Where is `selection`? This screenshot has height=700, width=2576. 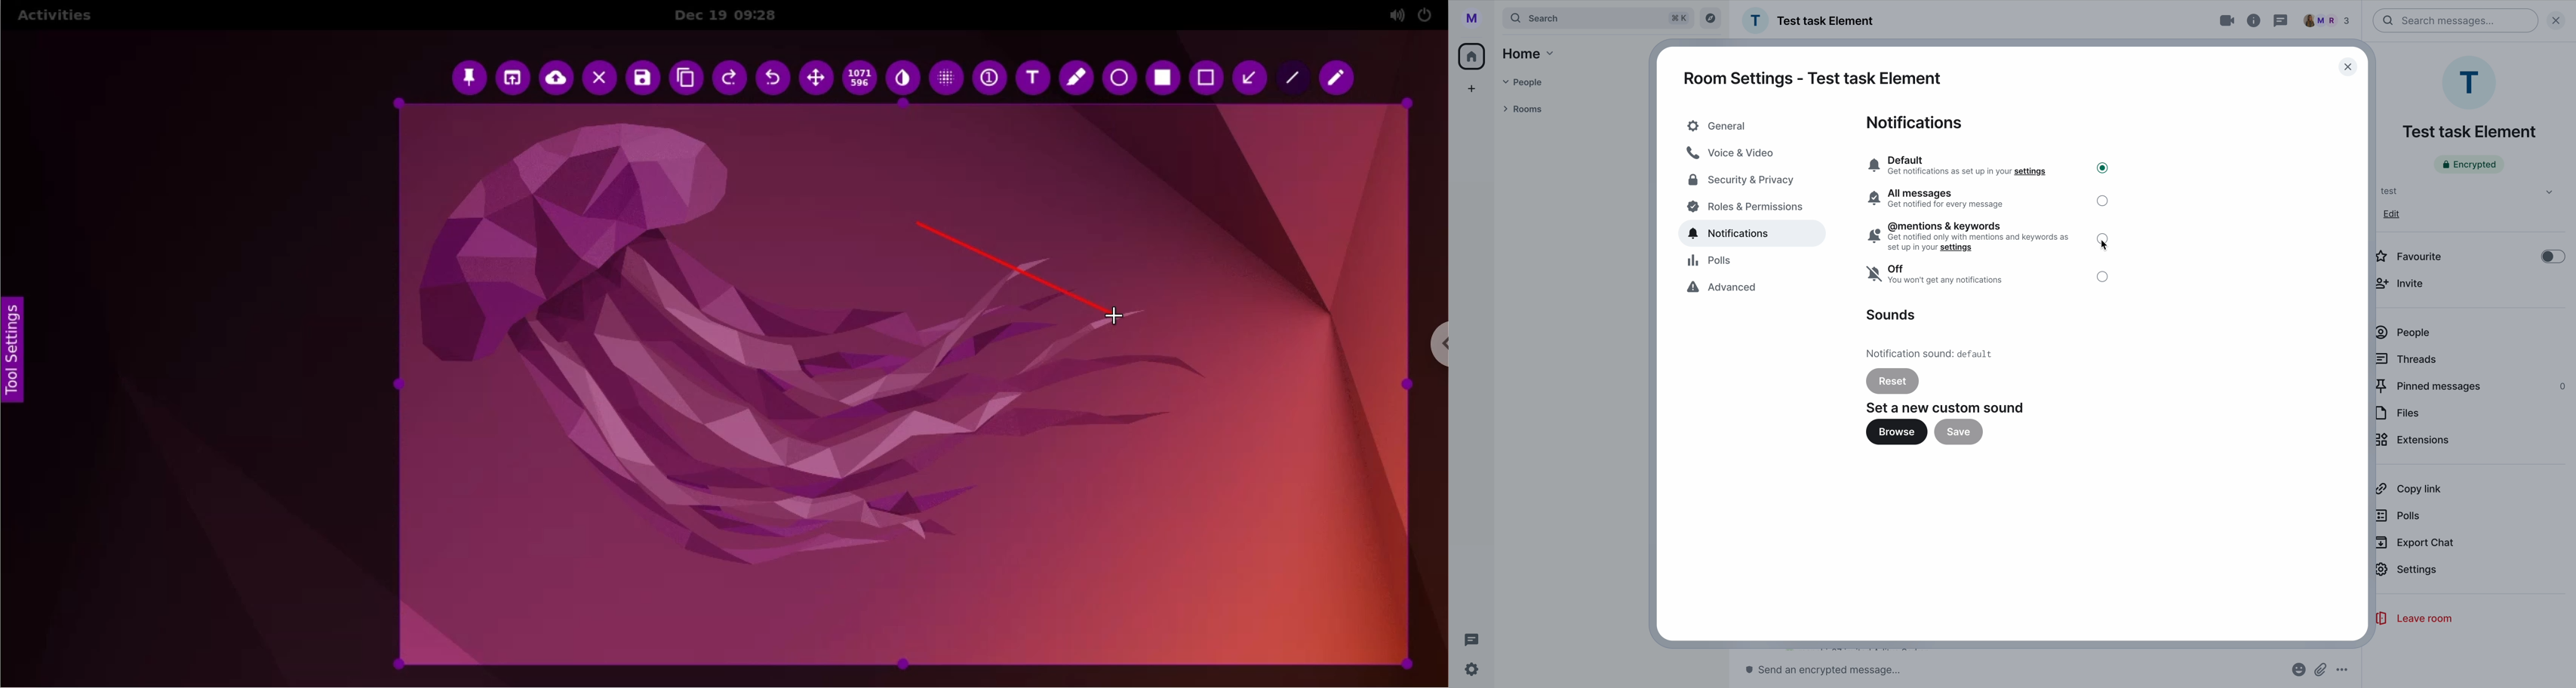 selection is located at coordinates (1165, 79).